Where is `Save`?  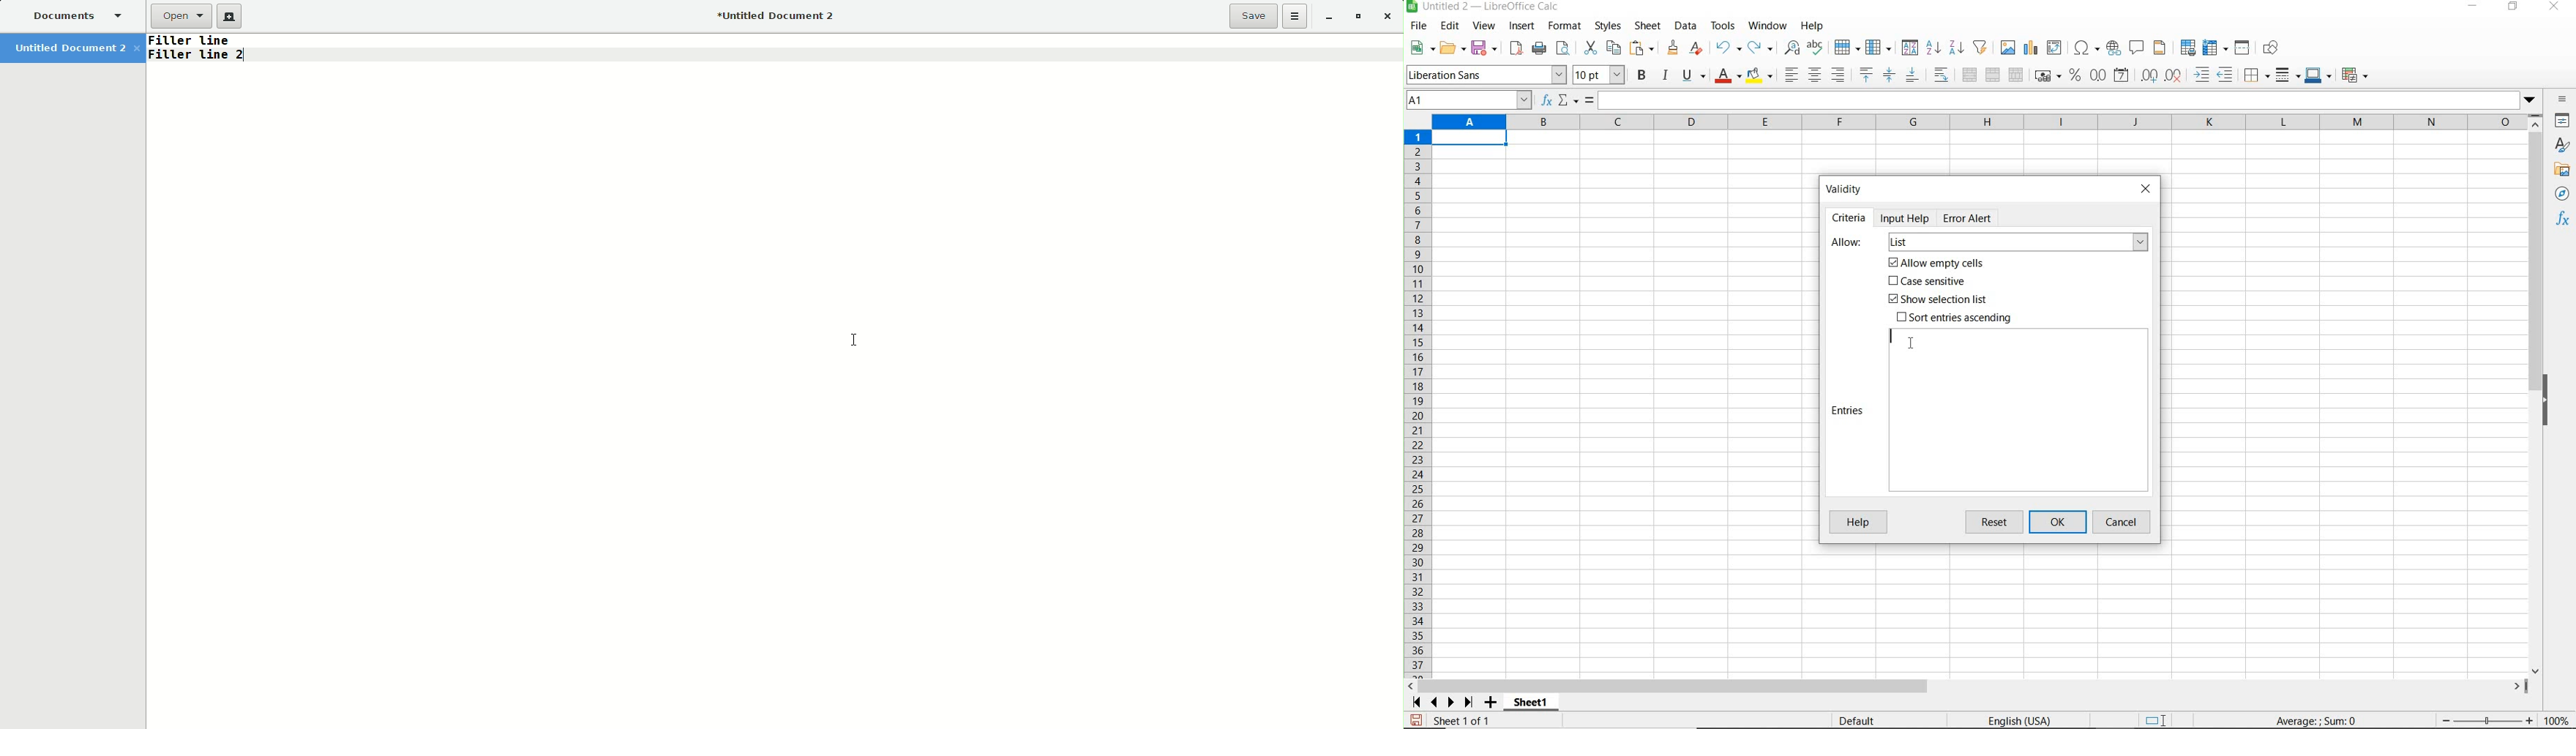 Save is located at coordinates (1253, 16).